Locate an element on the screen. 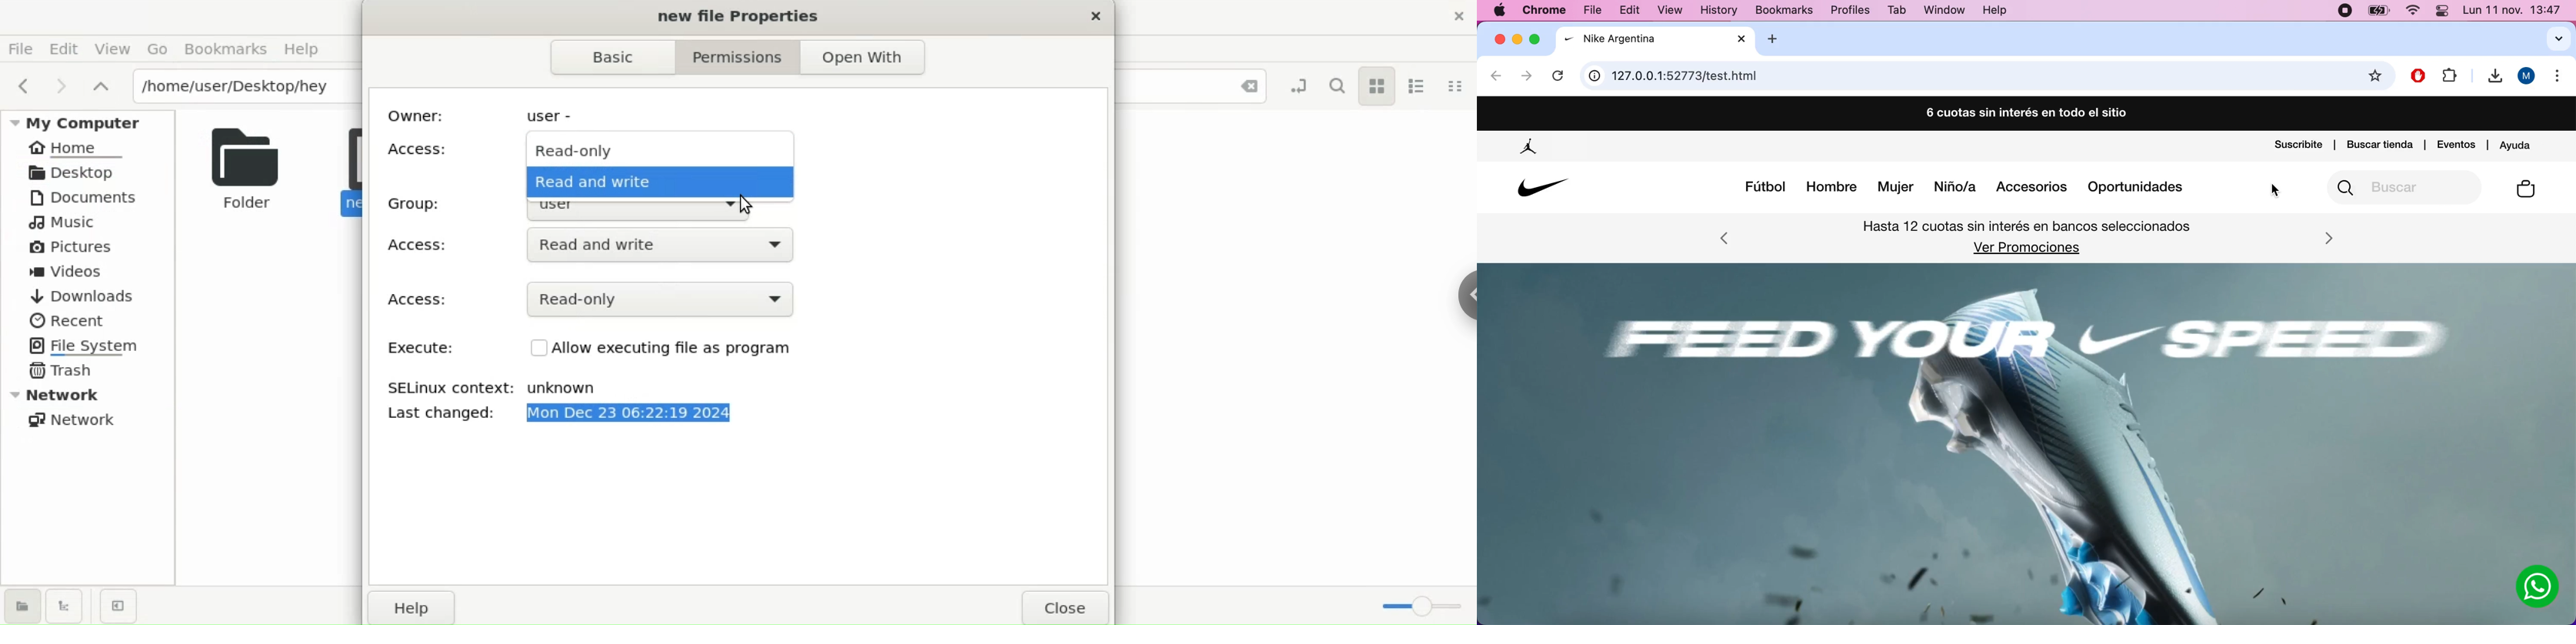 The height and width of the screenshot is (644, 2576). Nike Logo is located at coordinates (1540, 188).